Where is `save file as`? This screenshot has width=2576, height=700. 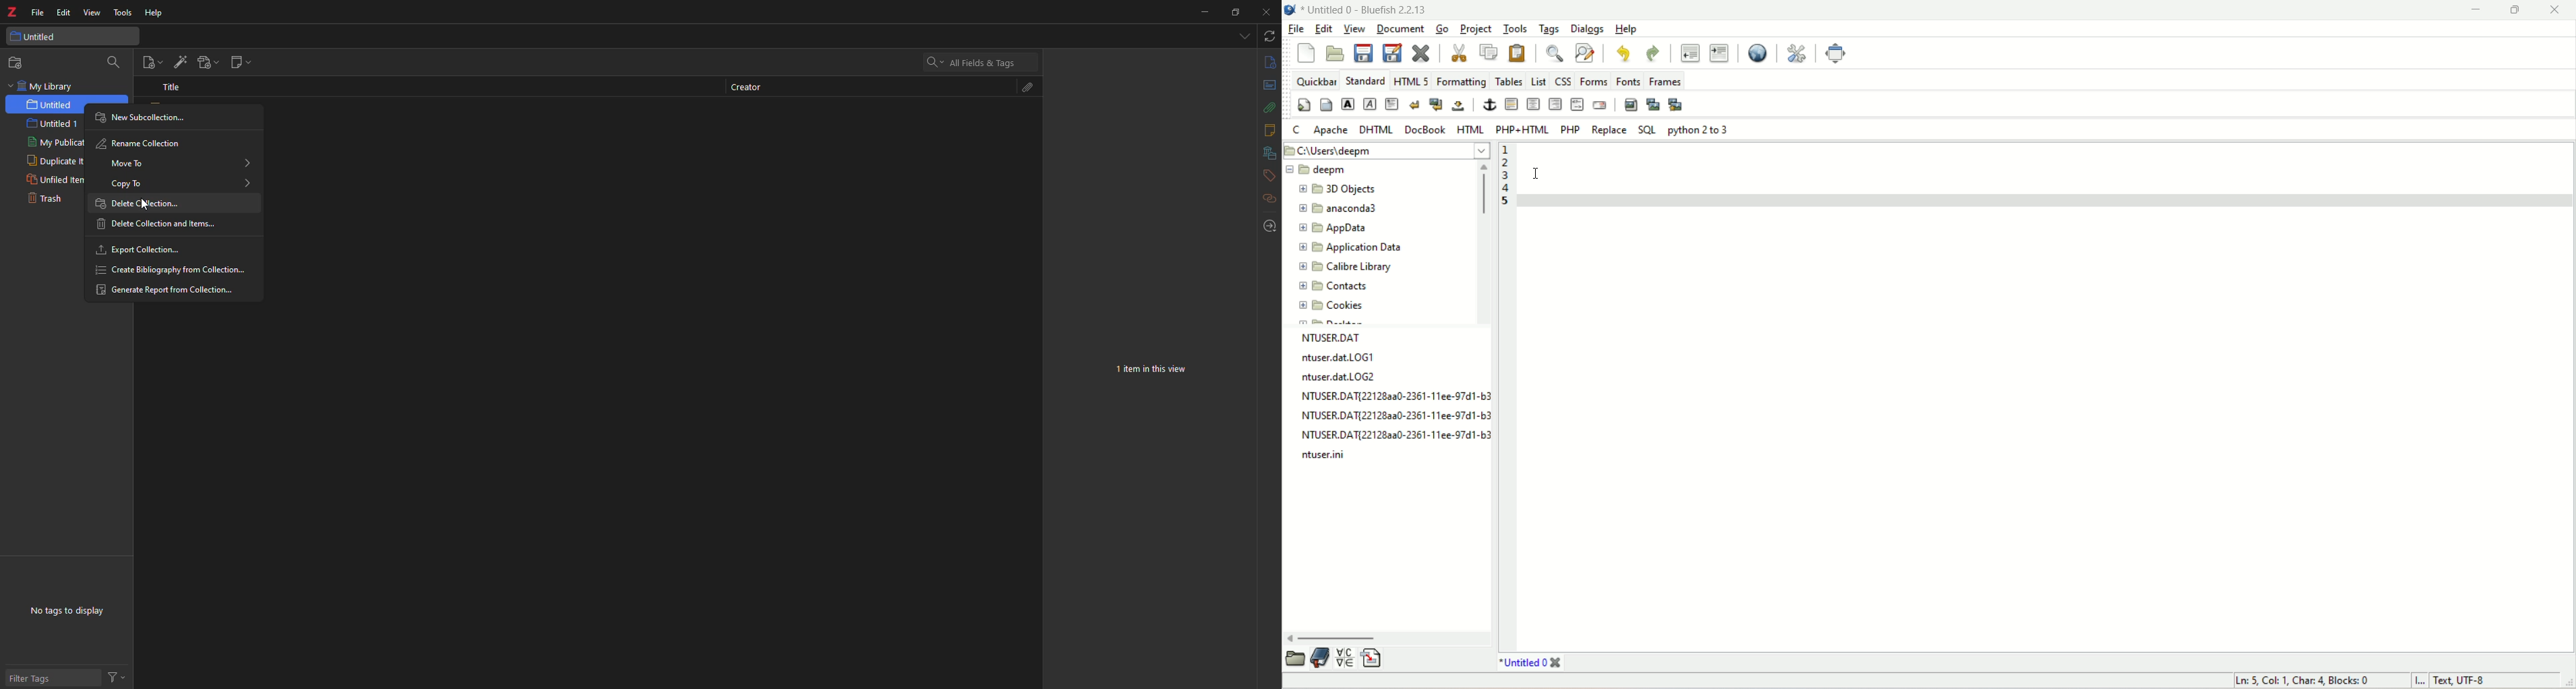 save file as is located at coordinates (1393, 54).